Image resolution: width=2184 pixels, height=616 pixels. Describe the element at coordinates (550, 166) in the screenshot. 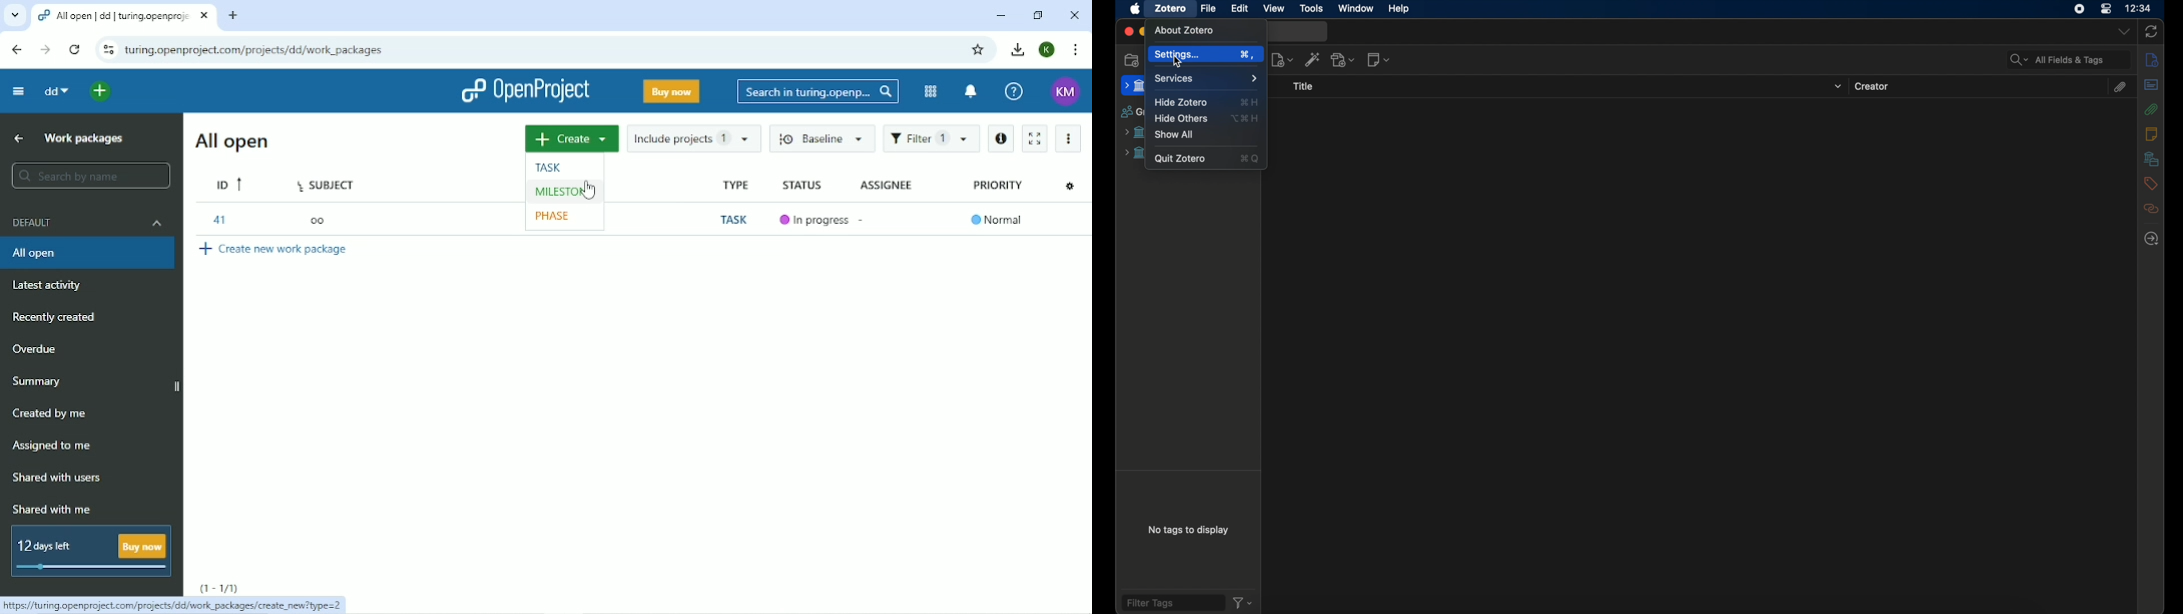

I see `Task` at that location.